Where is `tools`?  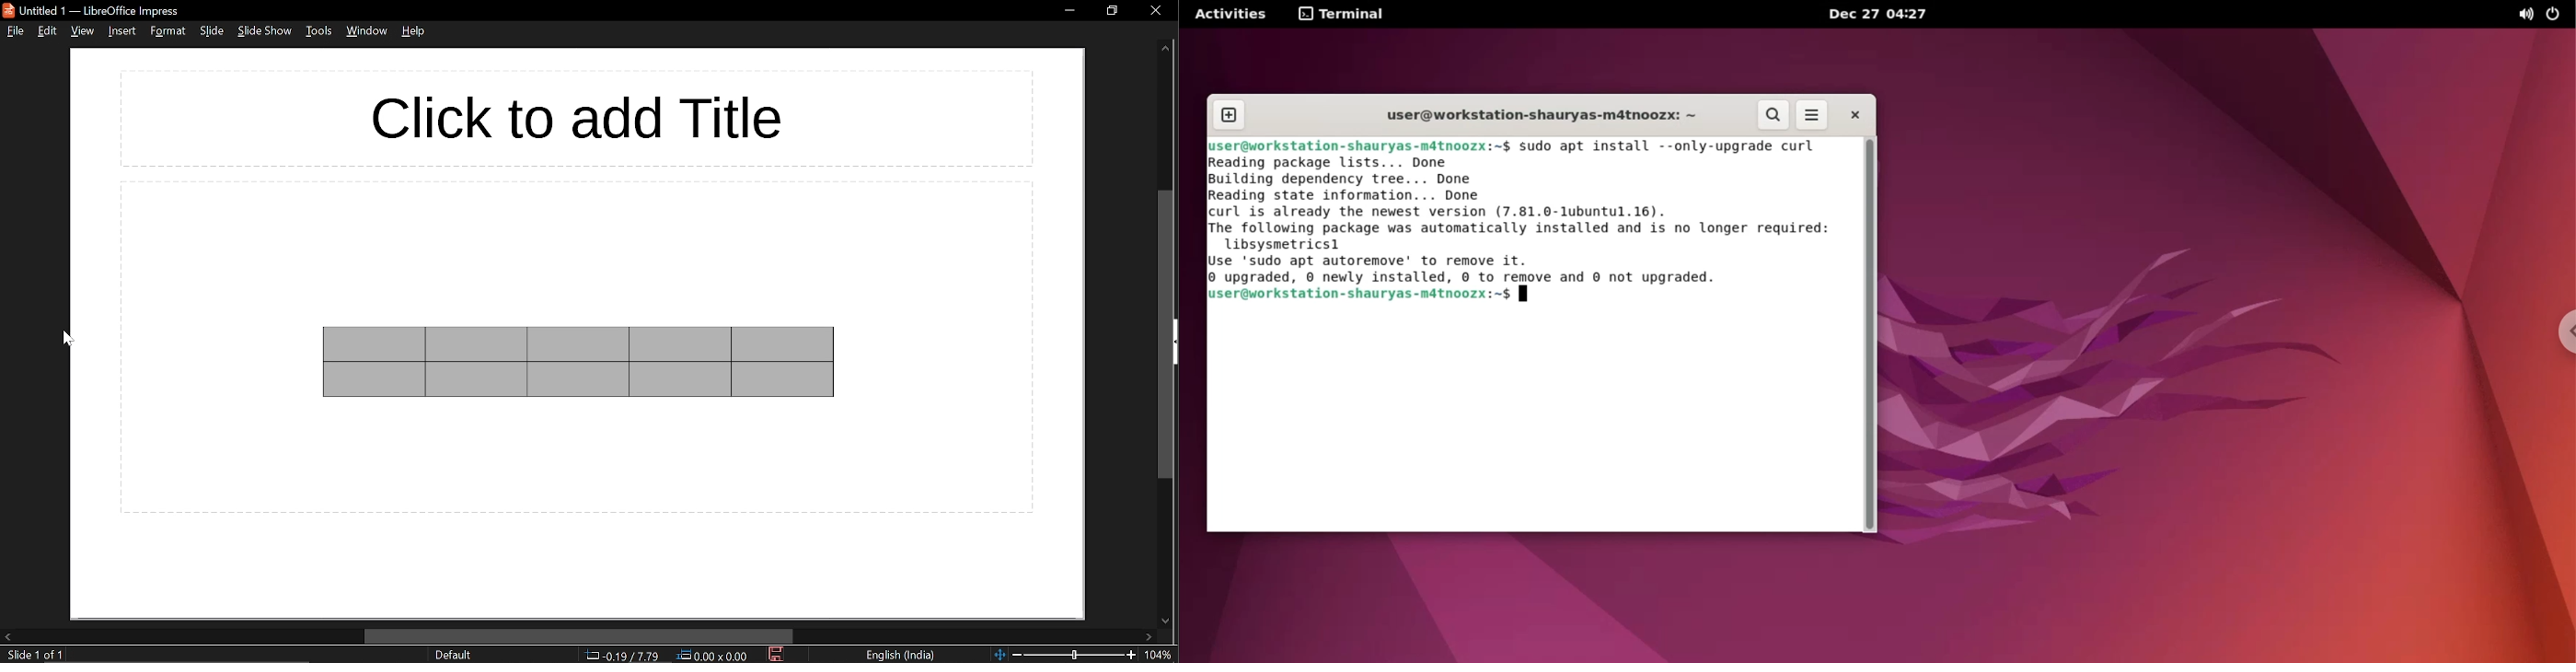
tools is located at coordinates (320, 31).